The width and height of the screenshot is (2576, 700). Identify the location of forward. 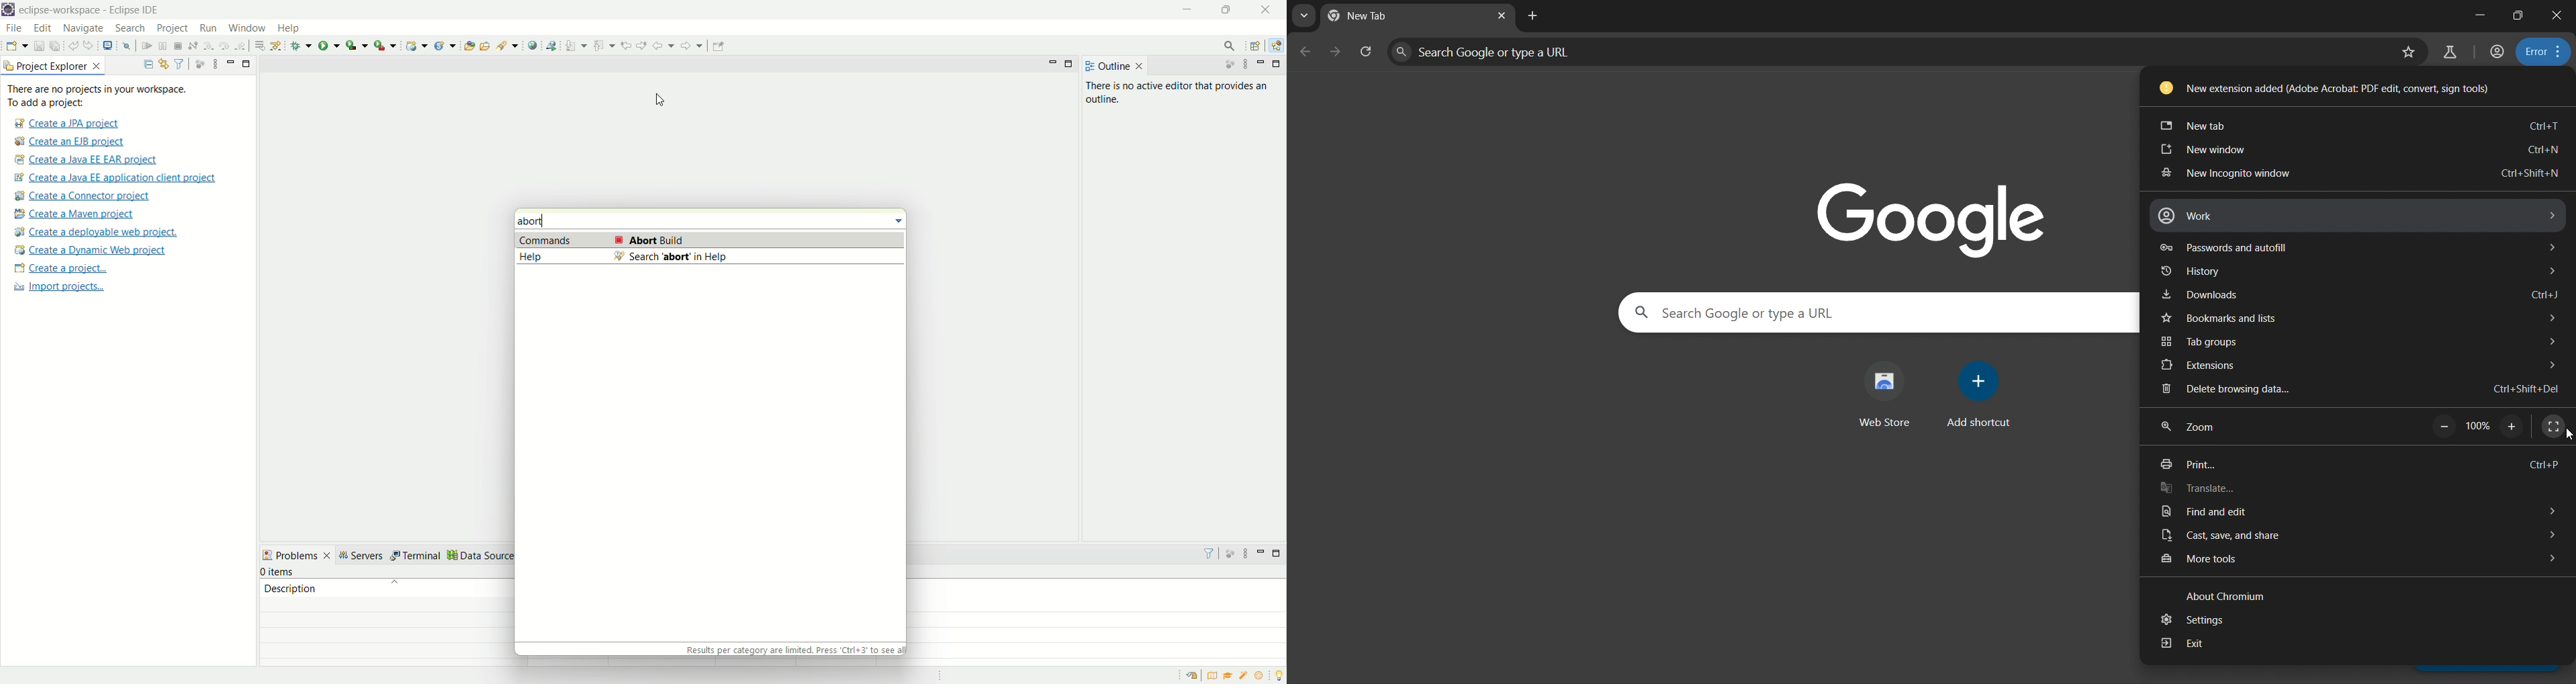
(692, 44).